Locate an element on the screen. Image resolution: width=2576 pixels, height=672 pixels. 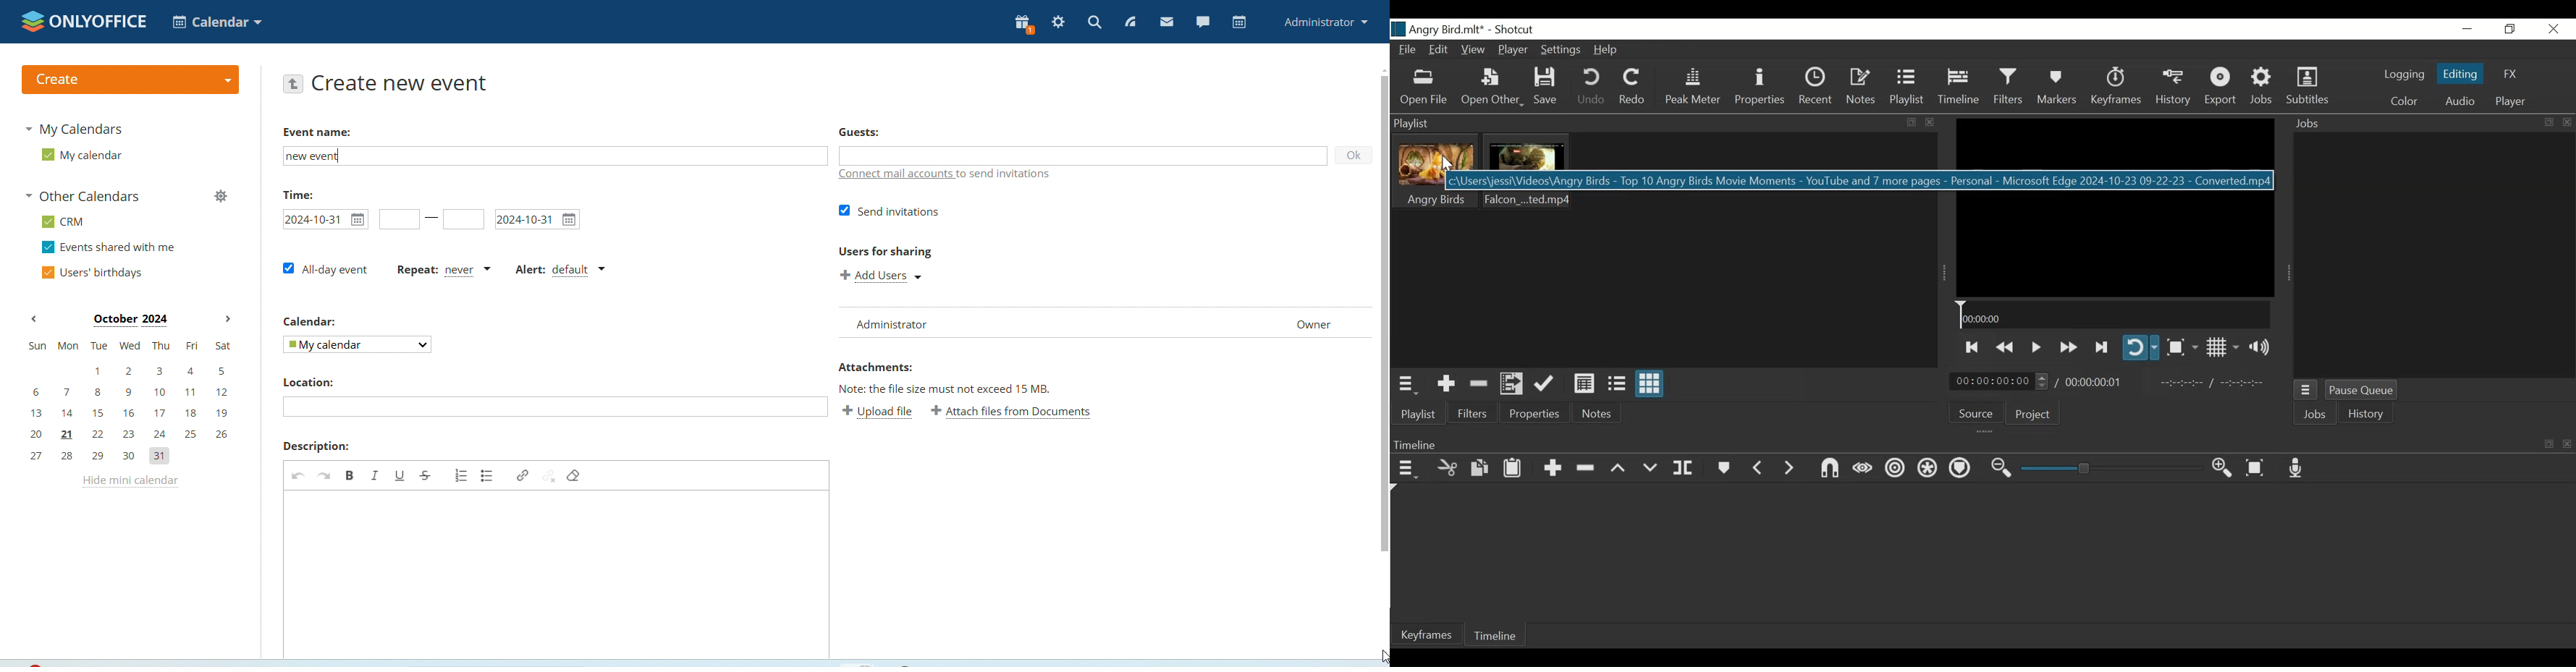
all day event checkbox is located at coordinates (324, 271).